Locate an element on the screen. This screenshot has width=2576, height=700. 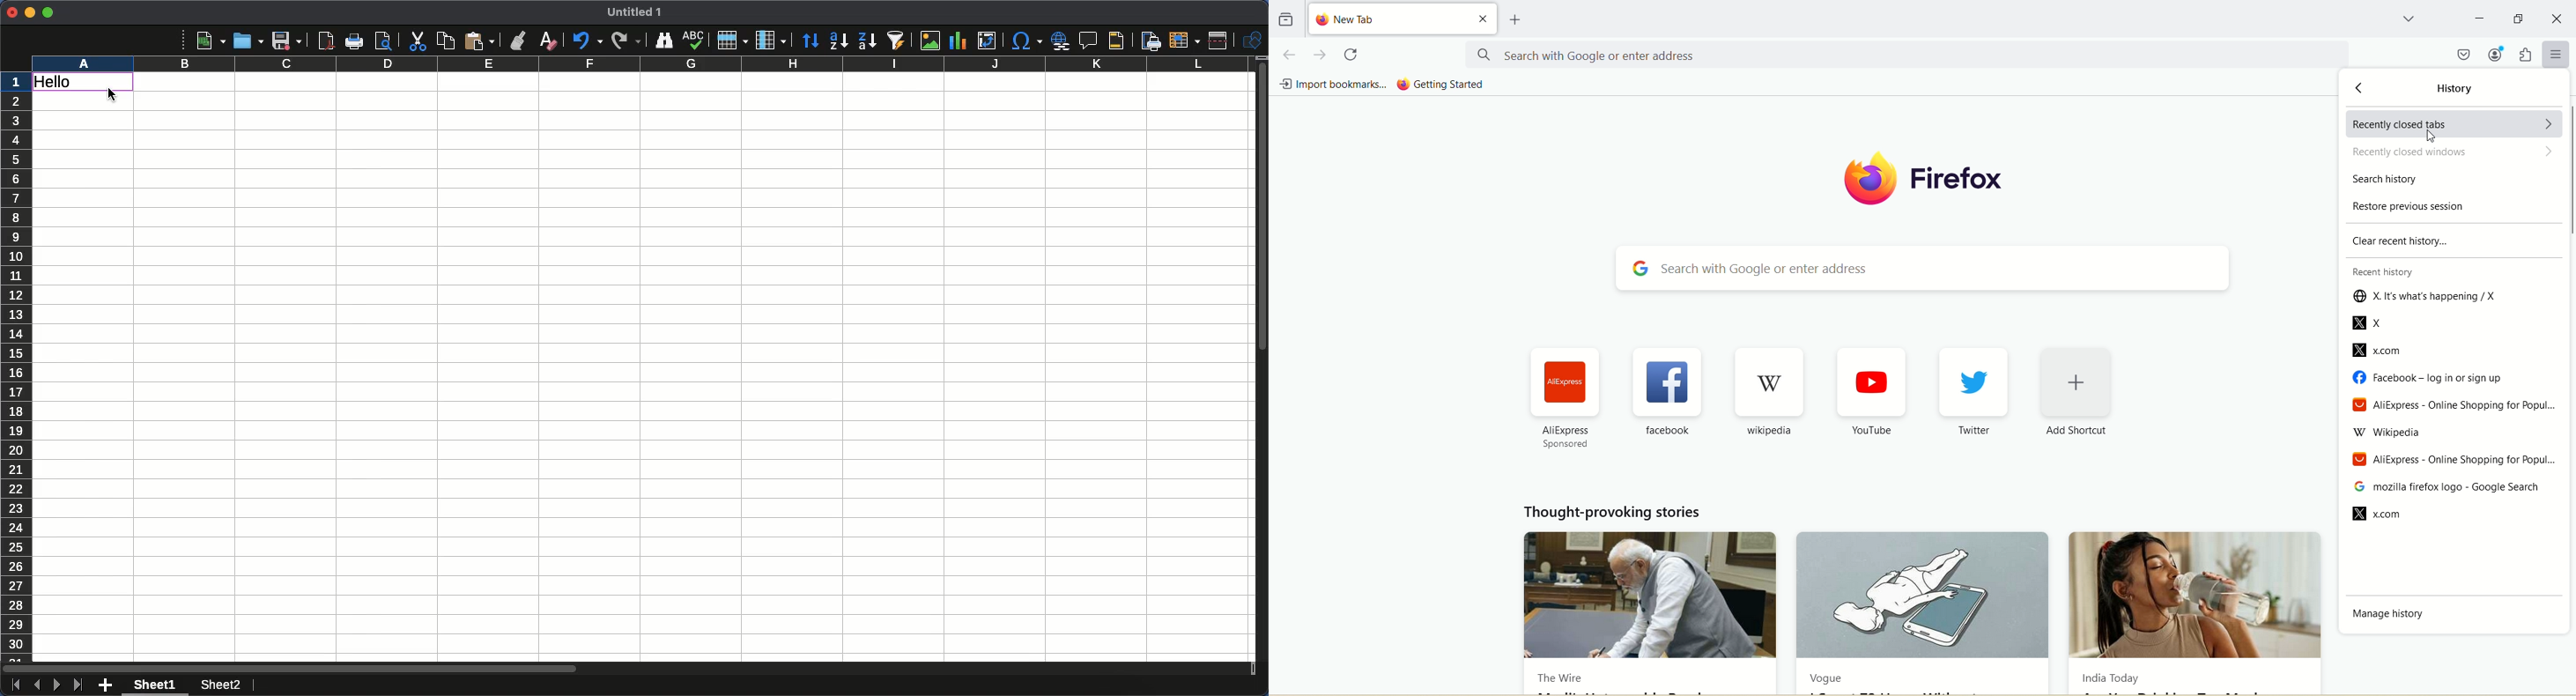
Print is located at coordinates (356, 41).